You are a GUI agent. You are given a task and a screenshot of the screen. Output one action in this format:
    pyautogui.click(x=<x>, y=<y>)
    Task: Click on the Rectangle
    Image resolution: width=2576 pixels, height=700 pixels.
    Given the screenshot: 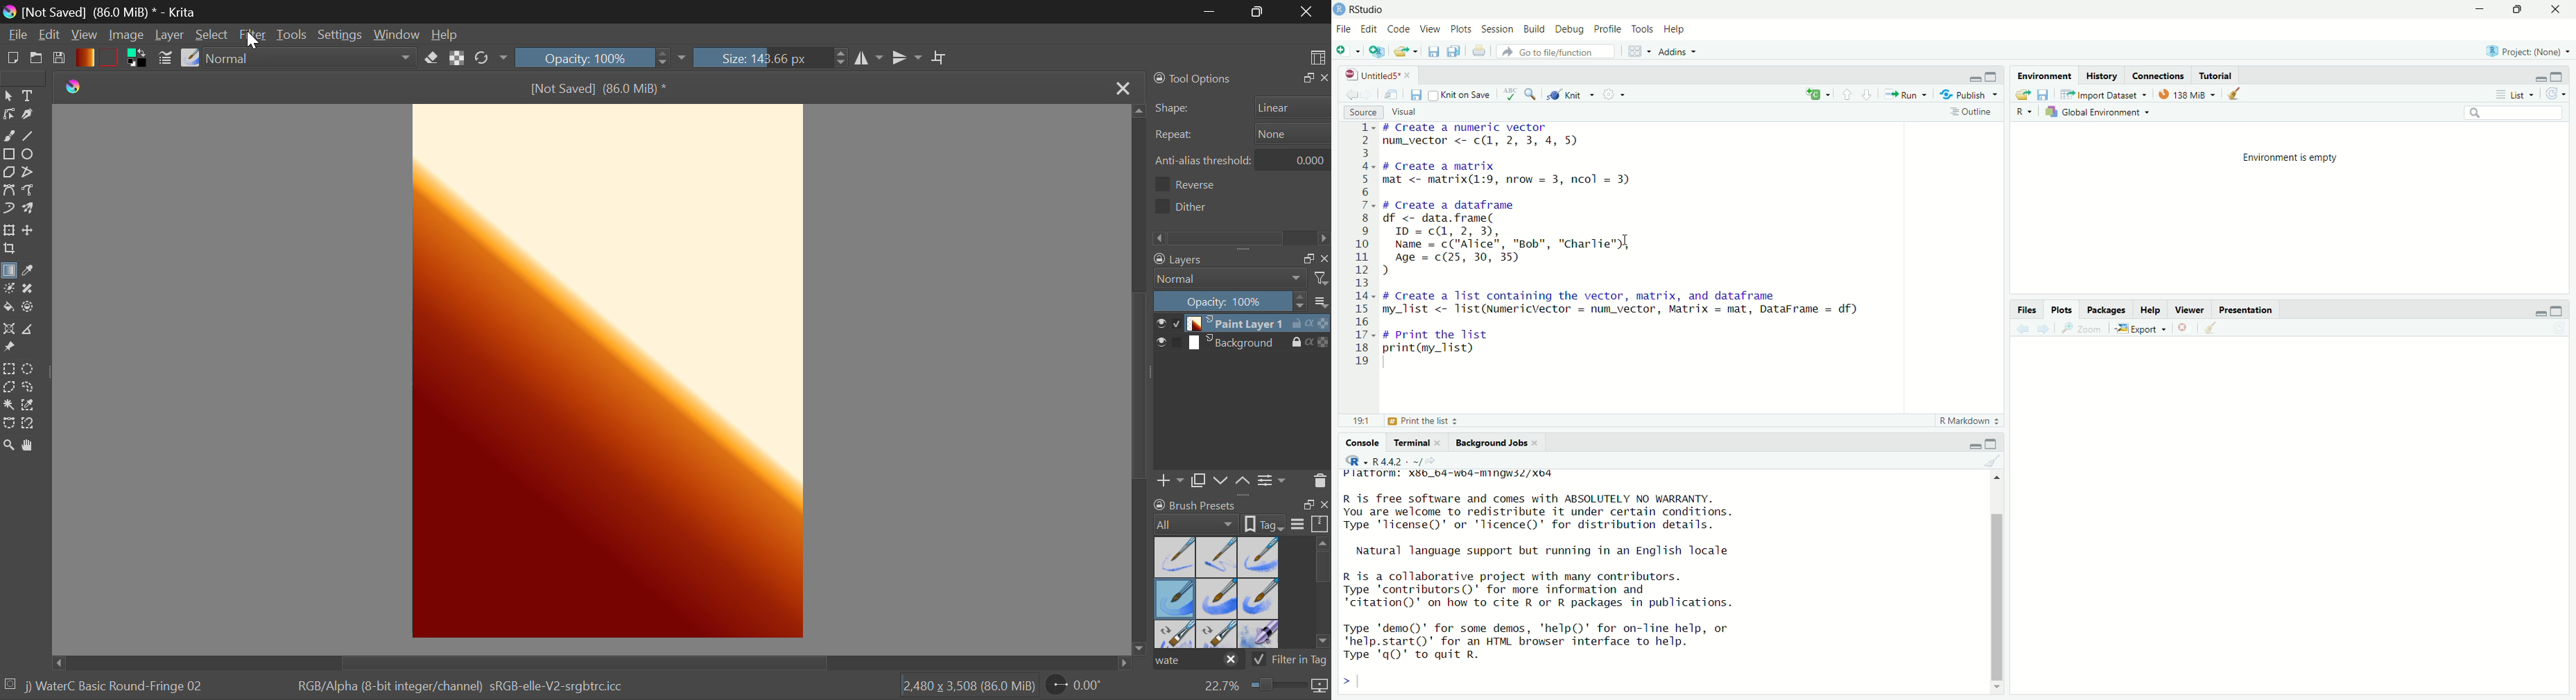 What is the action you would take?
    pyautogui.click(x=8, y=154)
    